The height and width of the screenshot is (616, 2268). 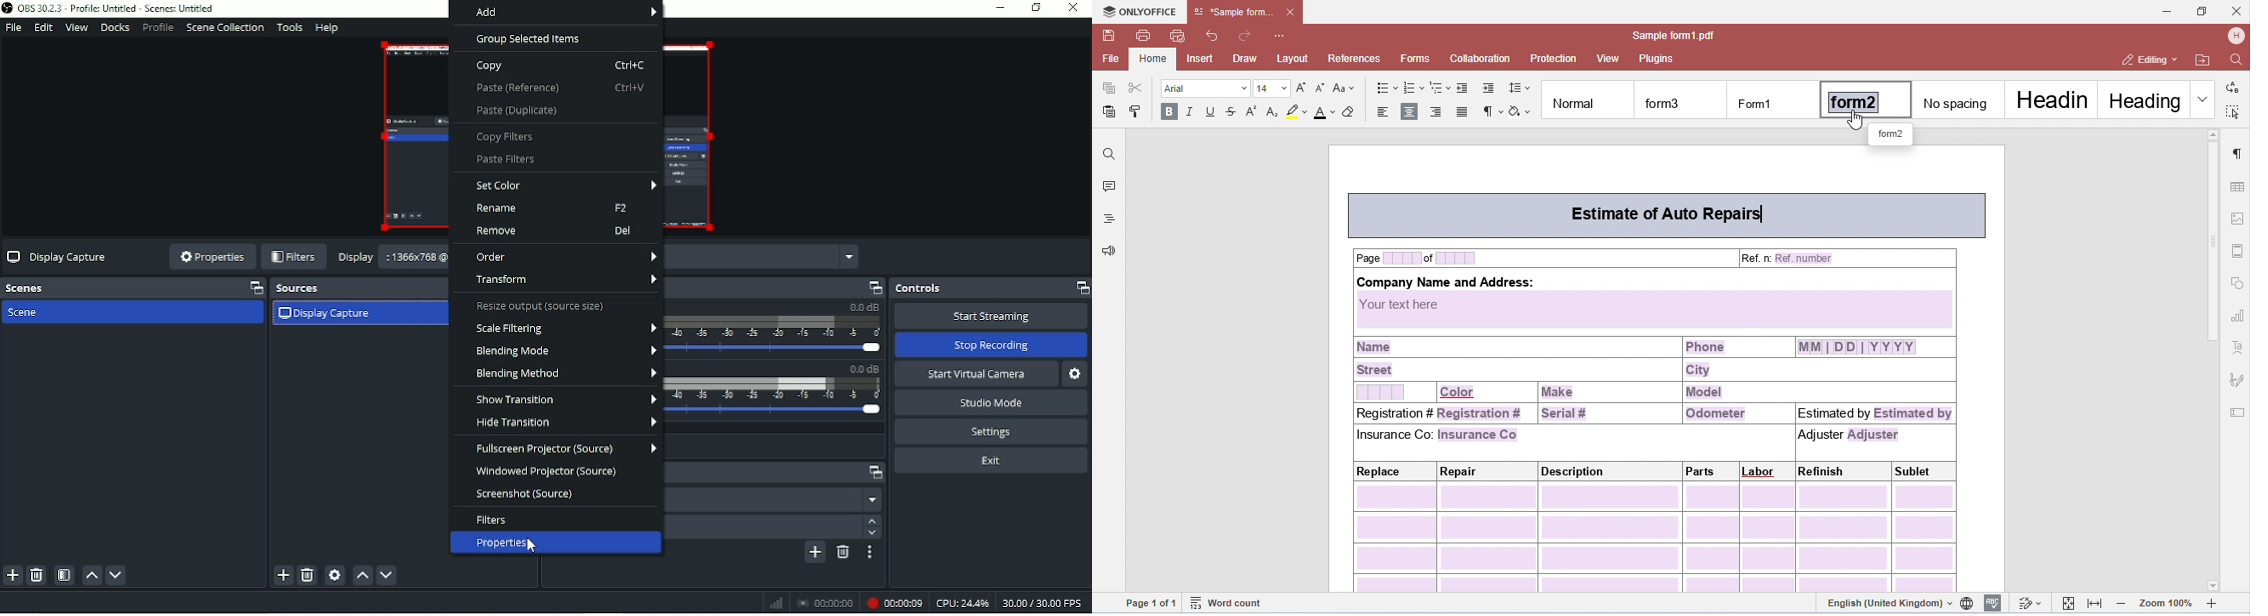 What do you see at coordinates (362, 575) in the screenshot?
I see `Move source(s) up` at bounding box center [362, 575].